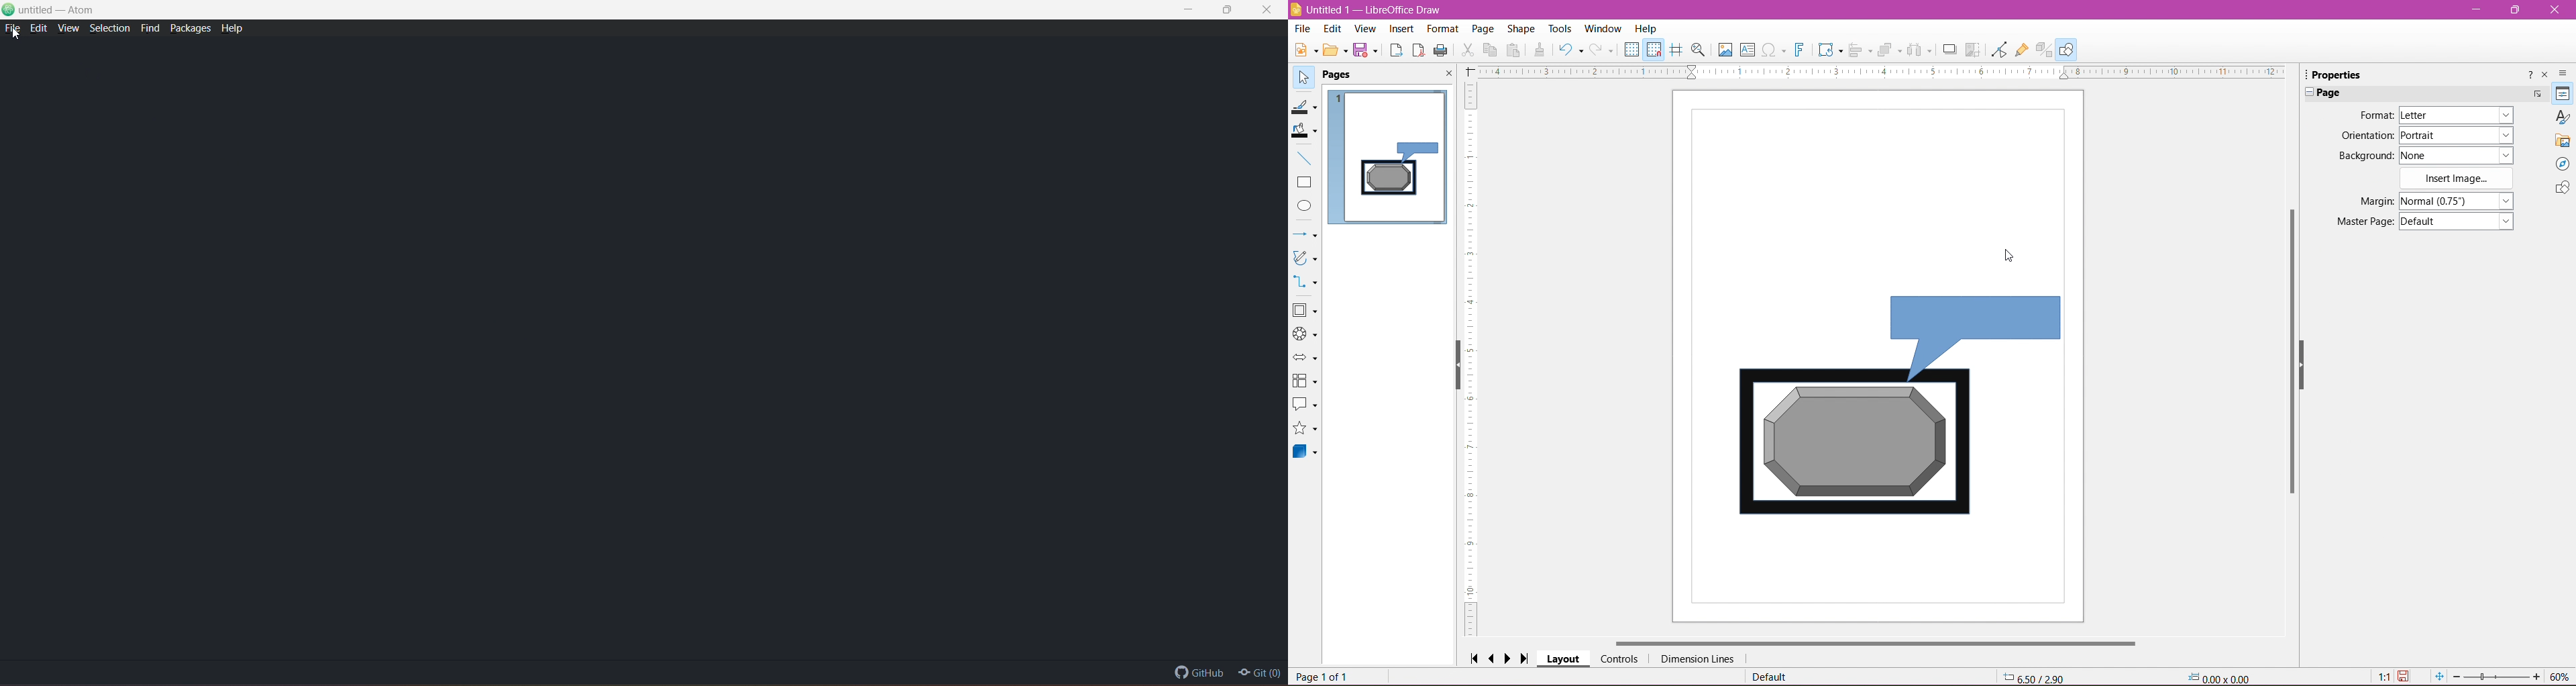  What do you see at coordinates (2068, 49) in the screenshot?
I see `Show Draw Functions` at bounding box center [2068, 49].